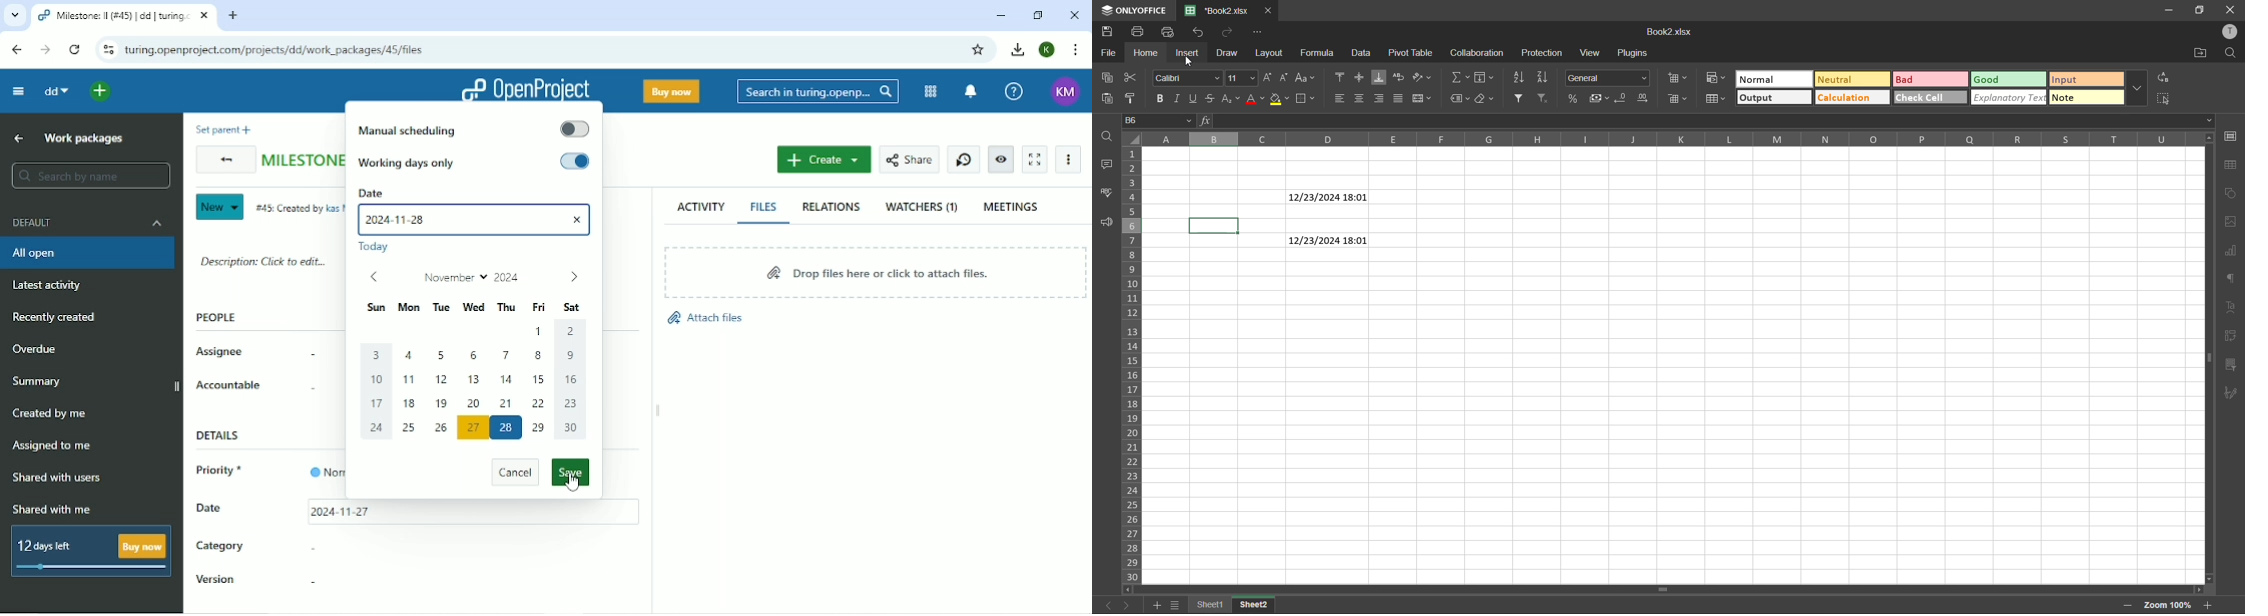  Describe the element at coordinates (476, 307) in the screenshot. I see `days of the week` at that location.